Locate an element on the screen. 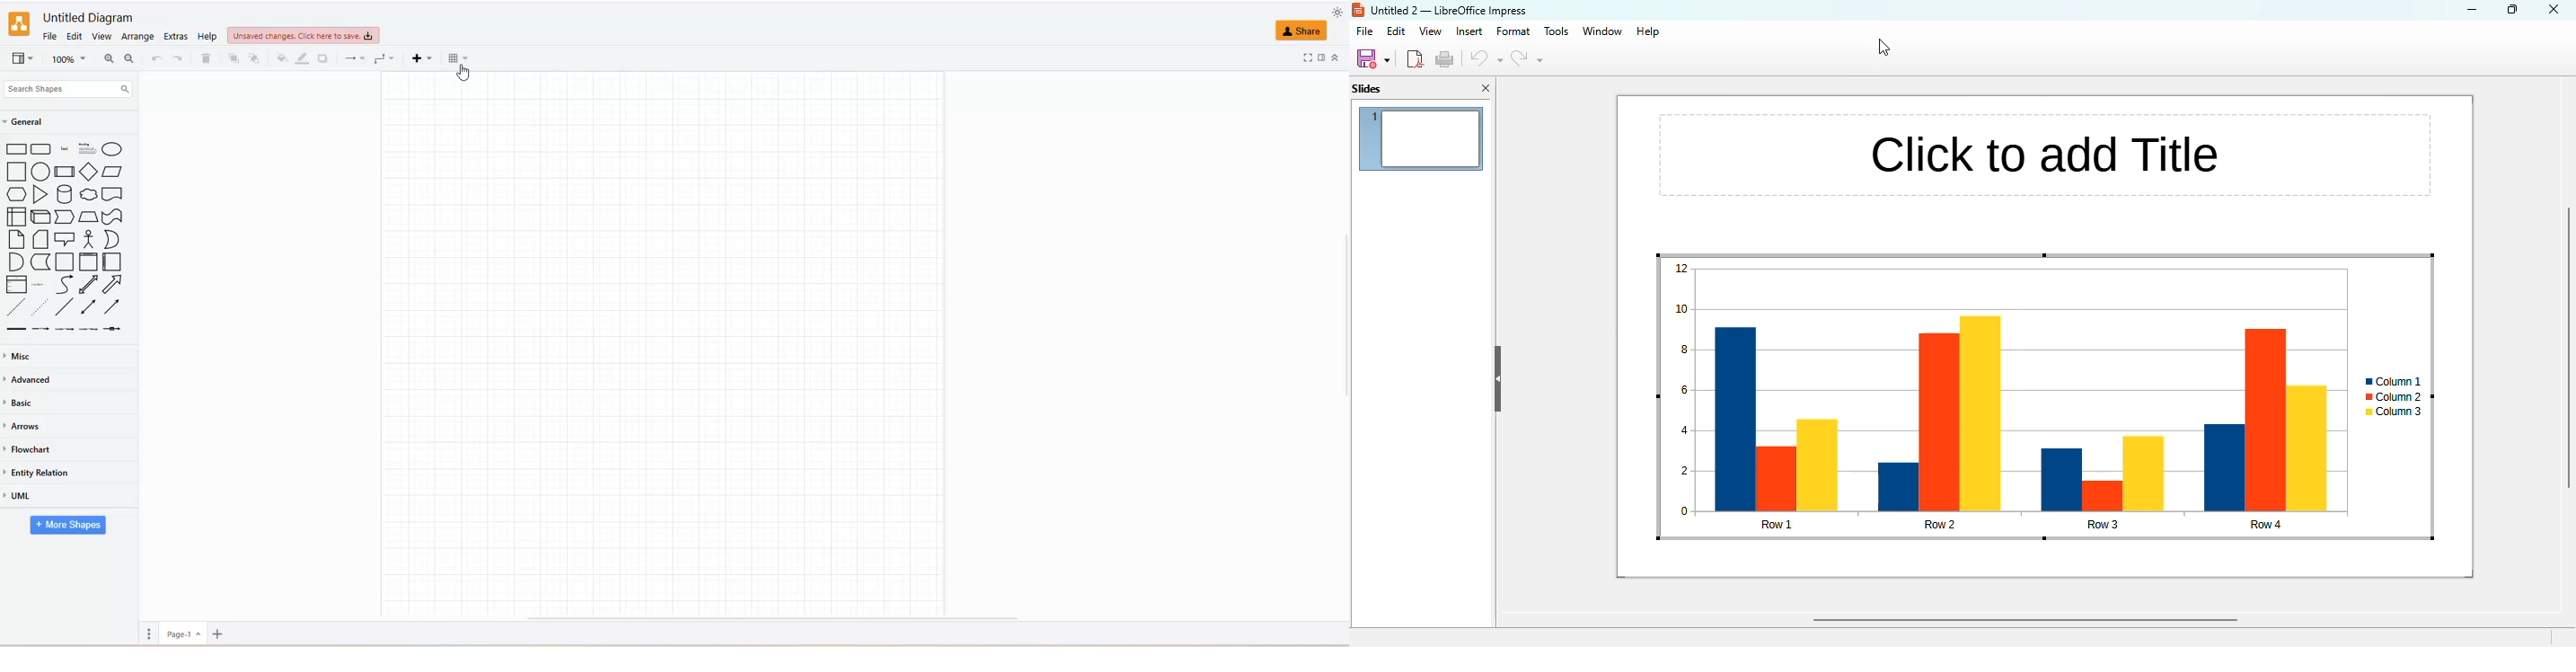 This screenshot has width=2576, height=672. help is located at coordinates (205, 35).